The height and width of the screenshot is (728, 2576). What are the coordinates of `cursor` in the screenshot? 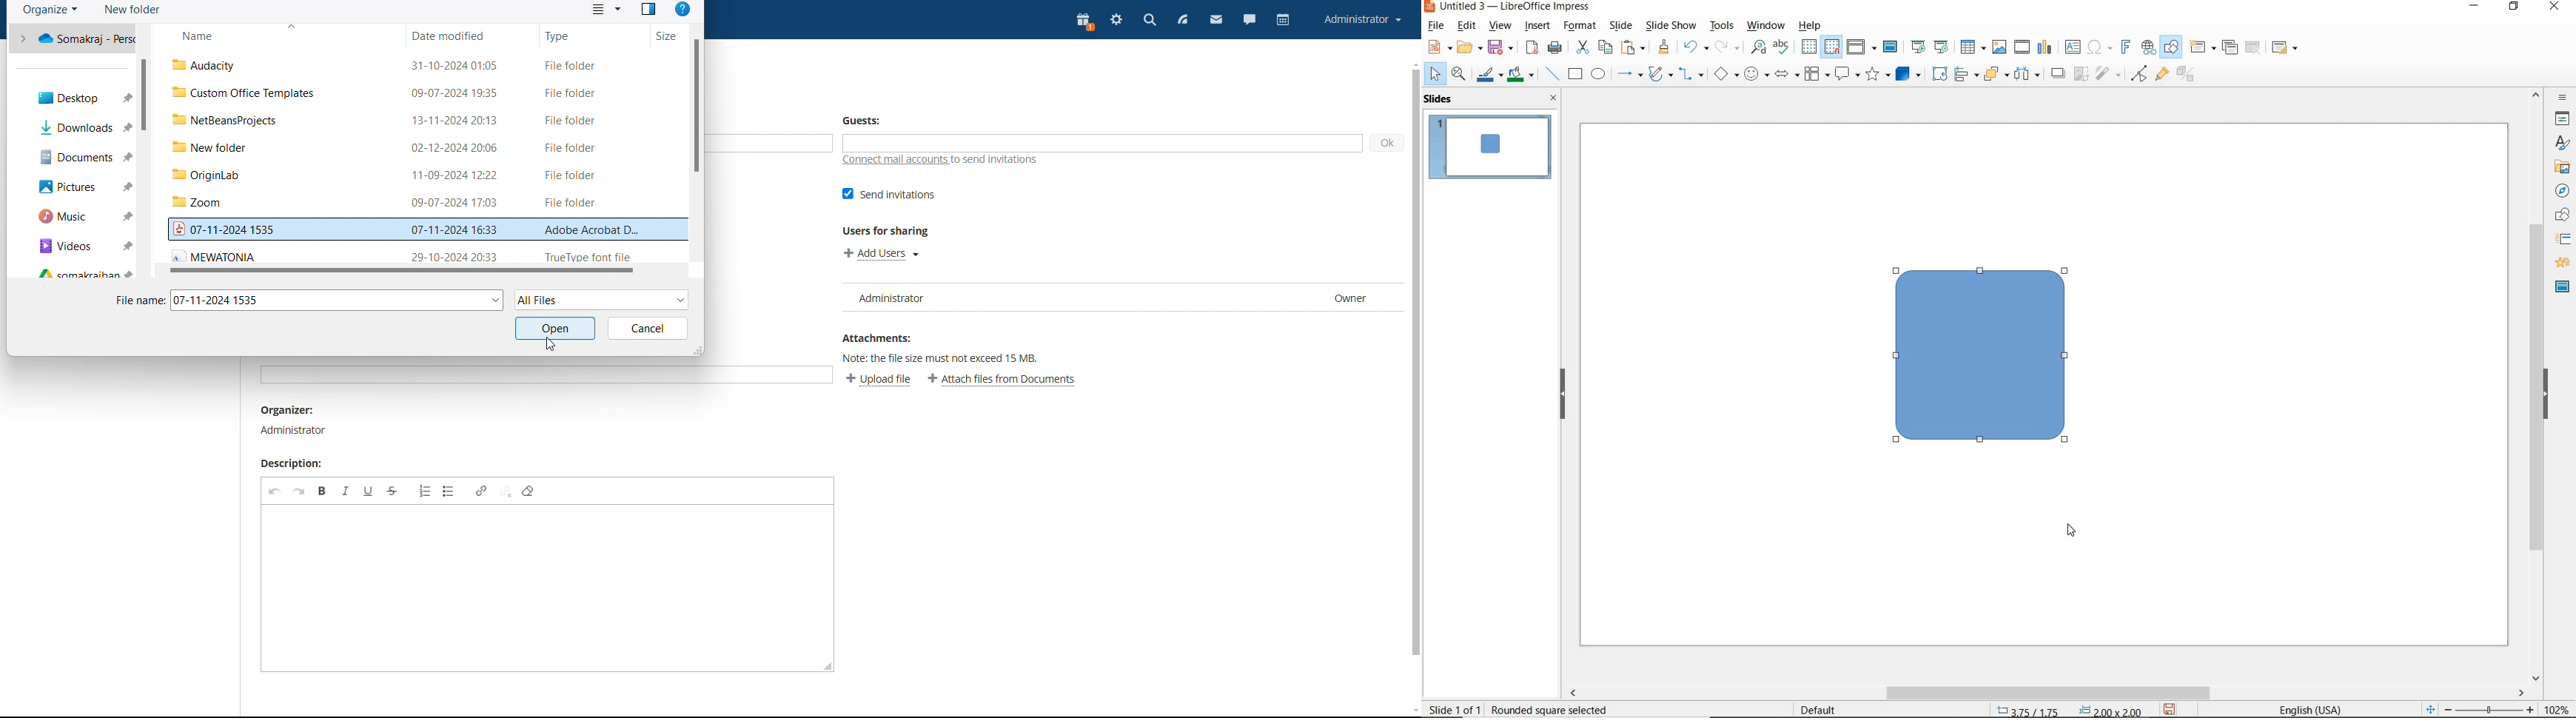 It's located at (2074, 532).